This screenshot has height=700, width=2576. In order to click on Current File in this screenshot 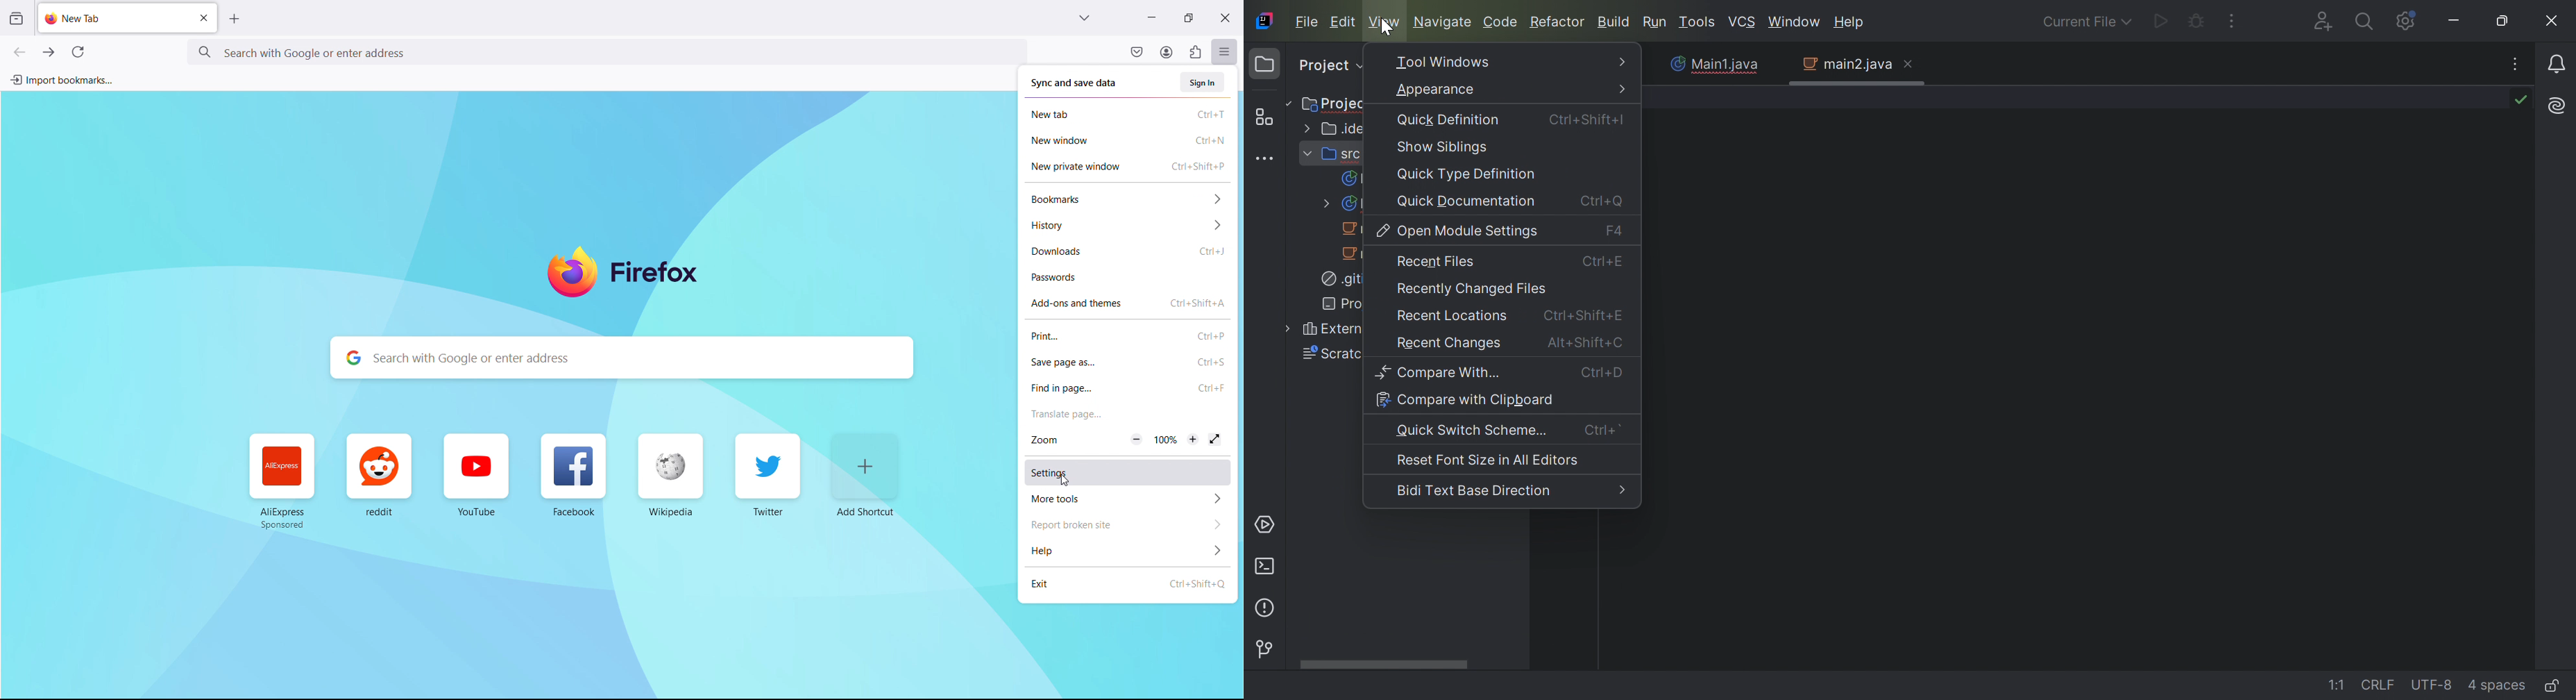, I will do `click(2087, 23)`.